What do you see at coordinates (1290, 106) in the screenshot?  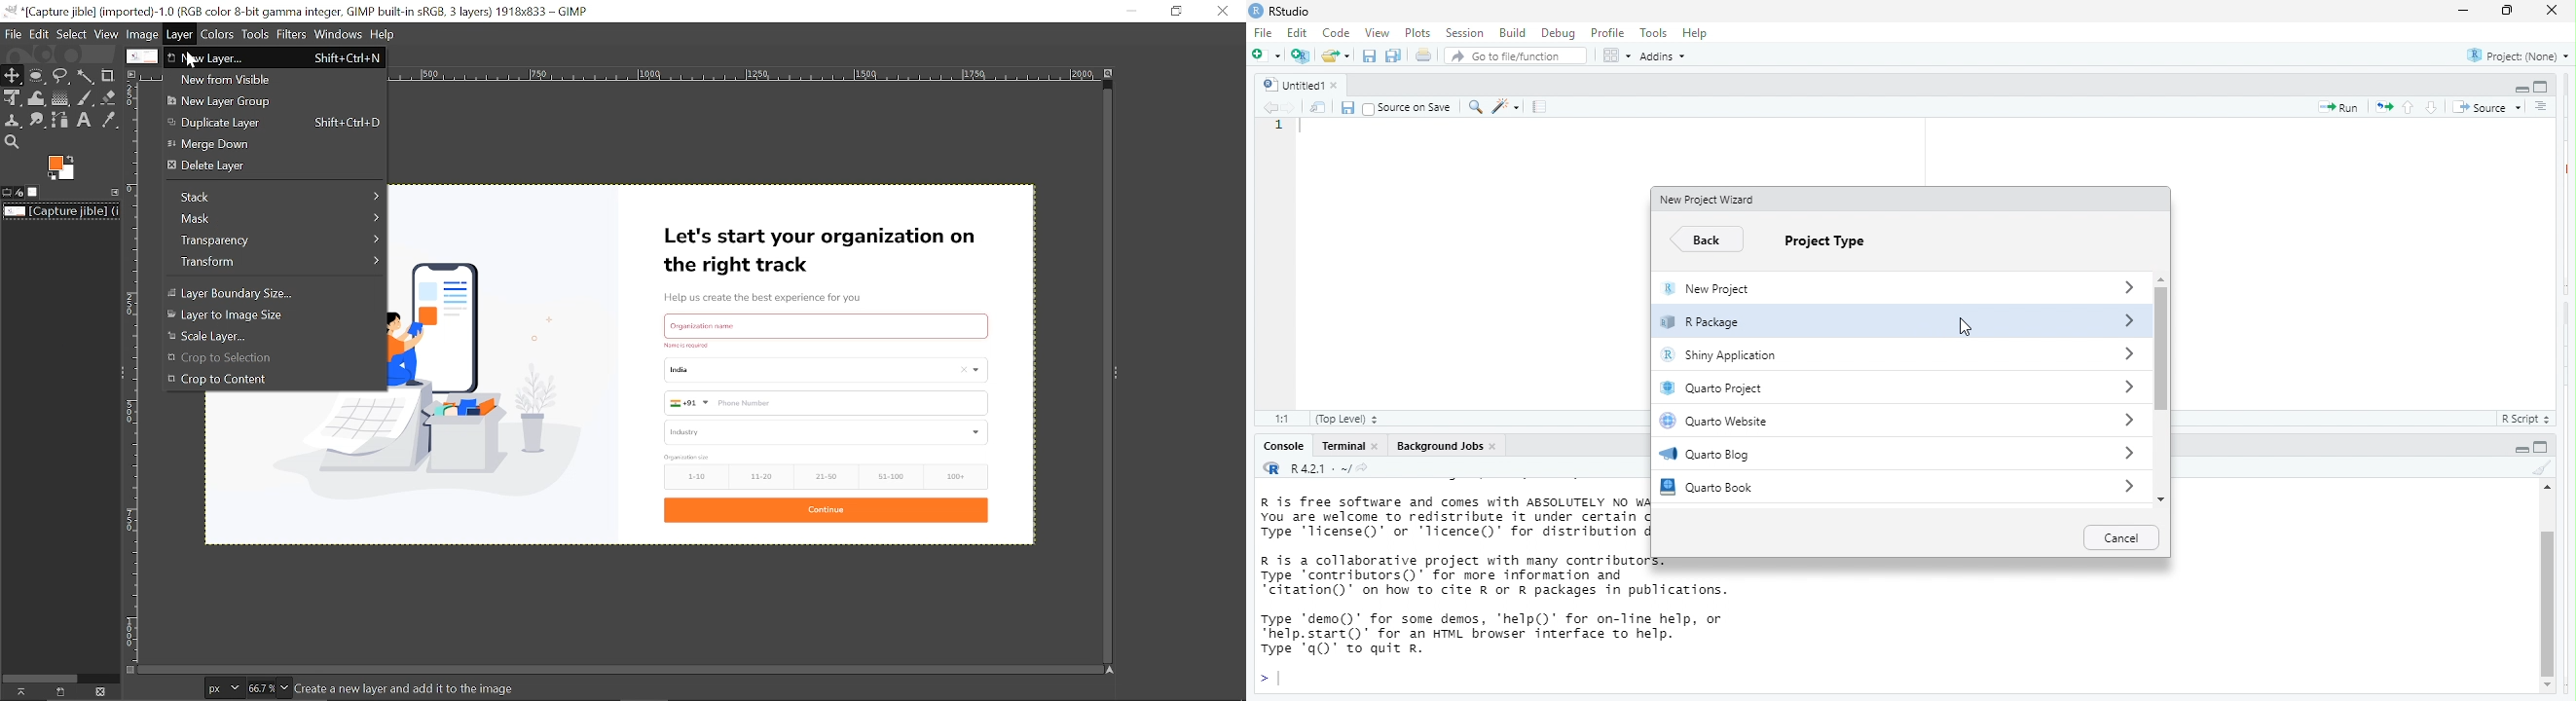 I see `go forward to the next source location` at bounding box center [1290, 106].